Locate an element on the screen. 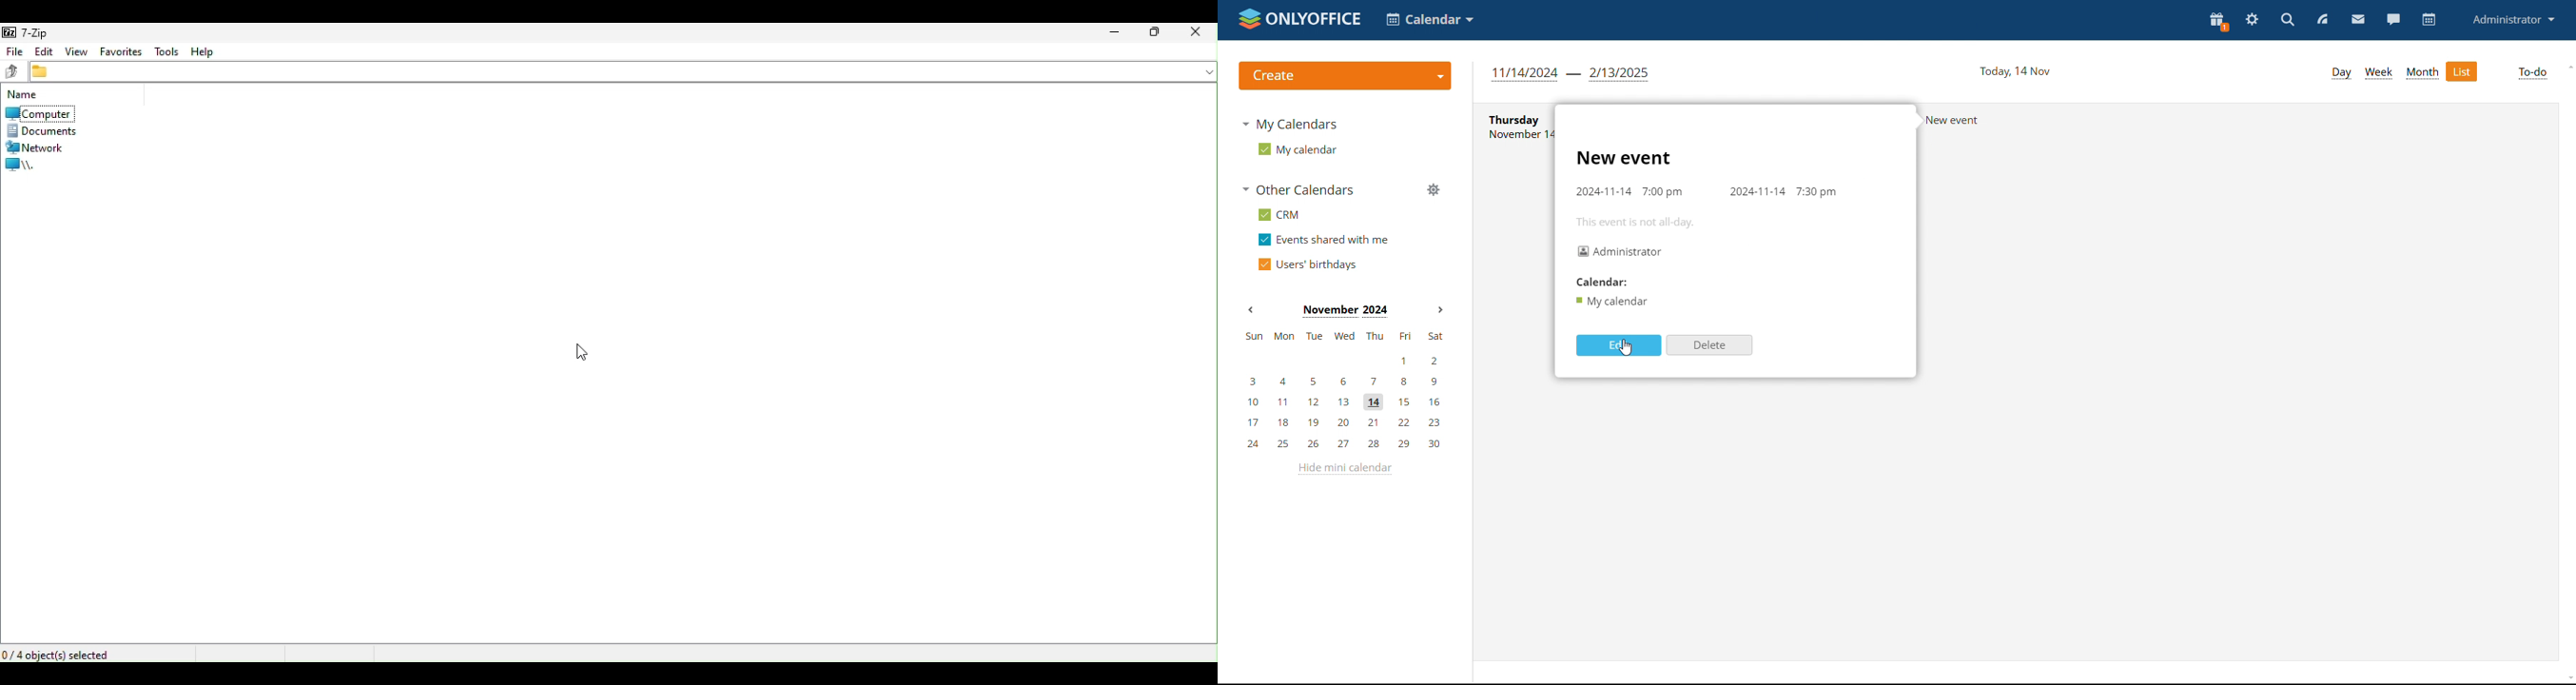  list view is located at coordinates (2463, 71).